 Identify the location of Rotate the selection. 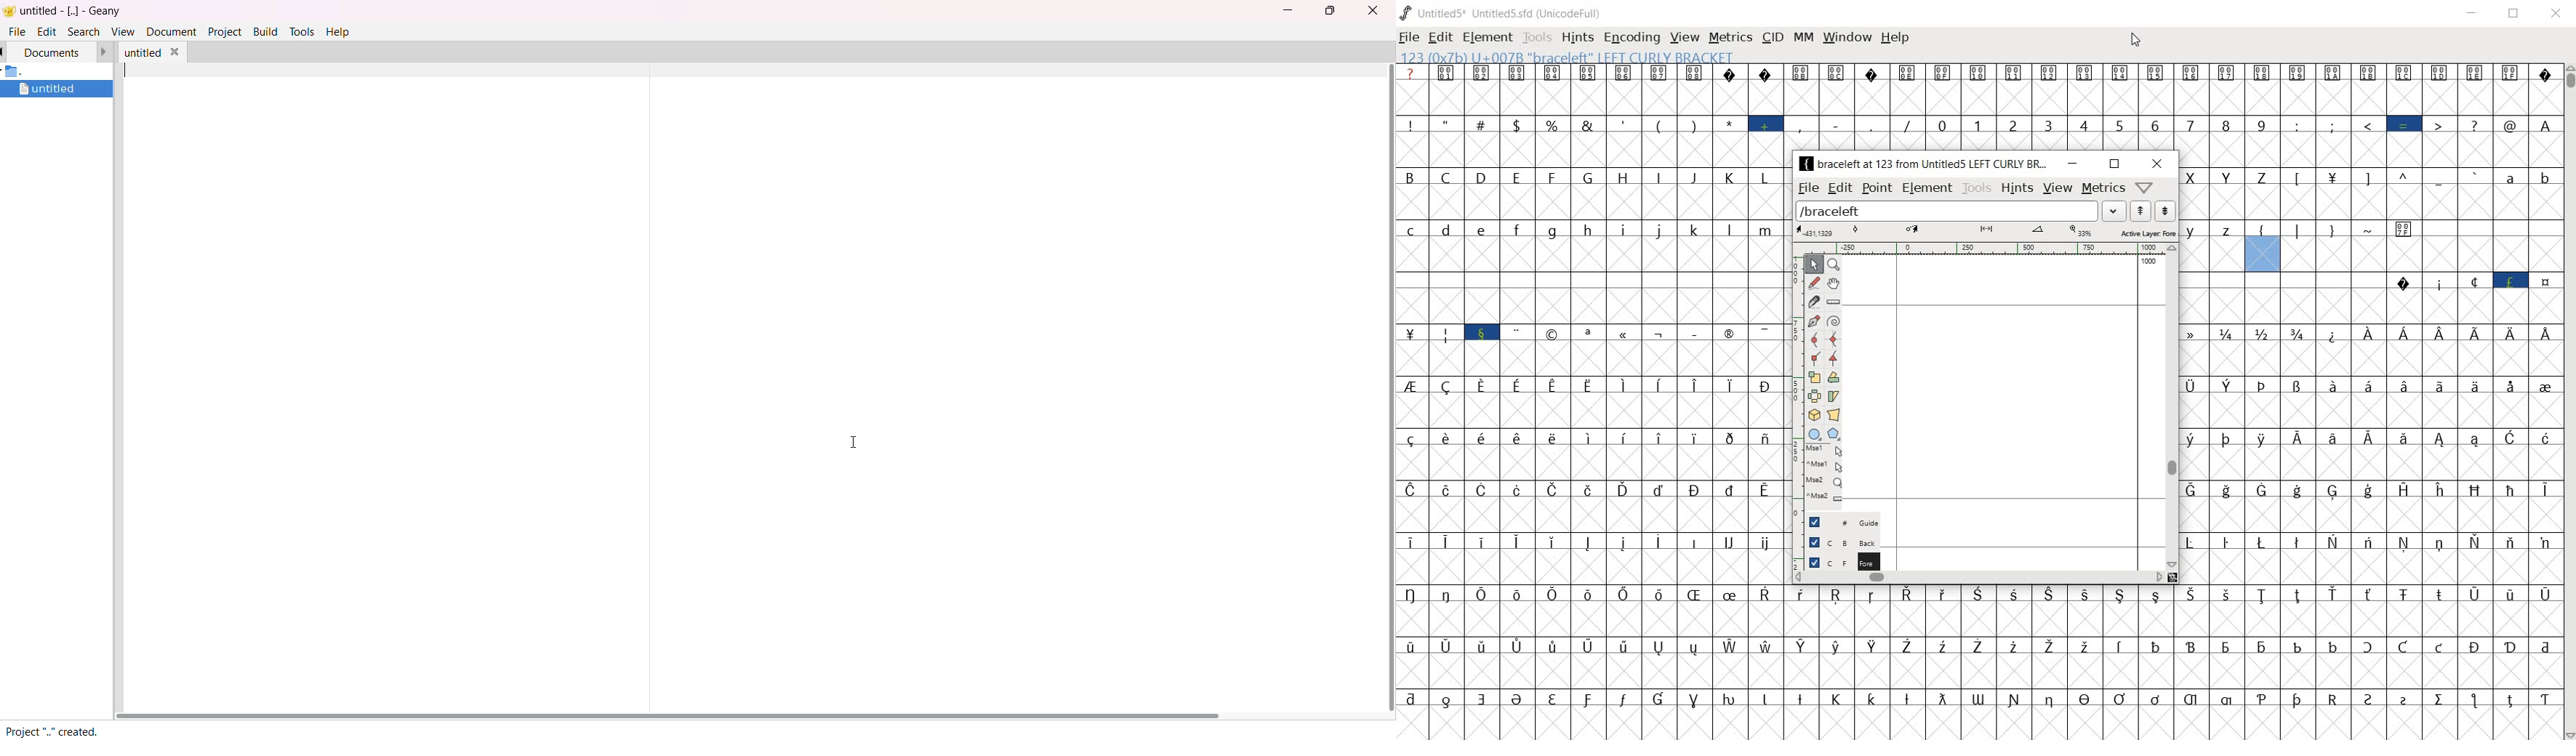
(1834, 396).